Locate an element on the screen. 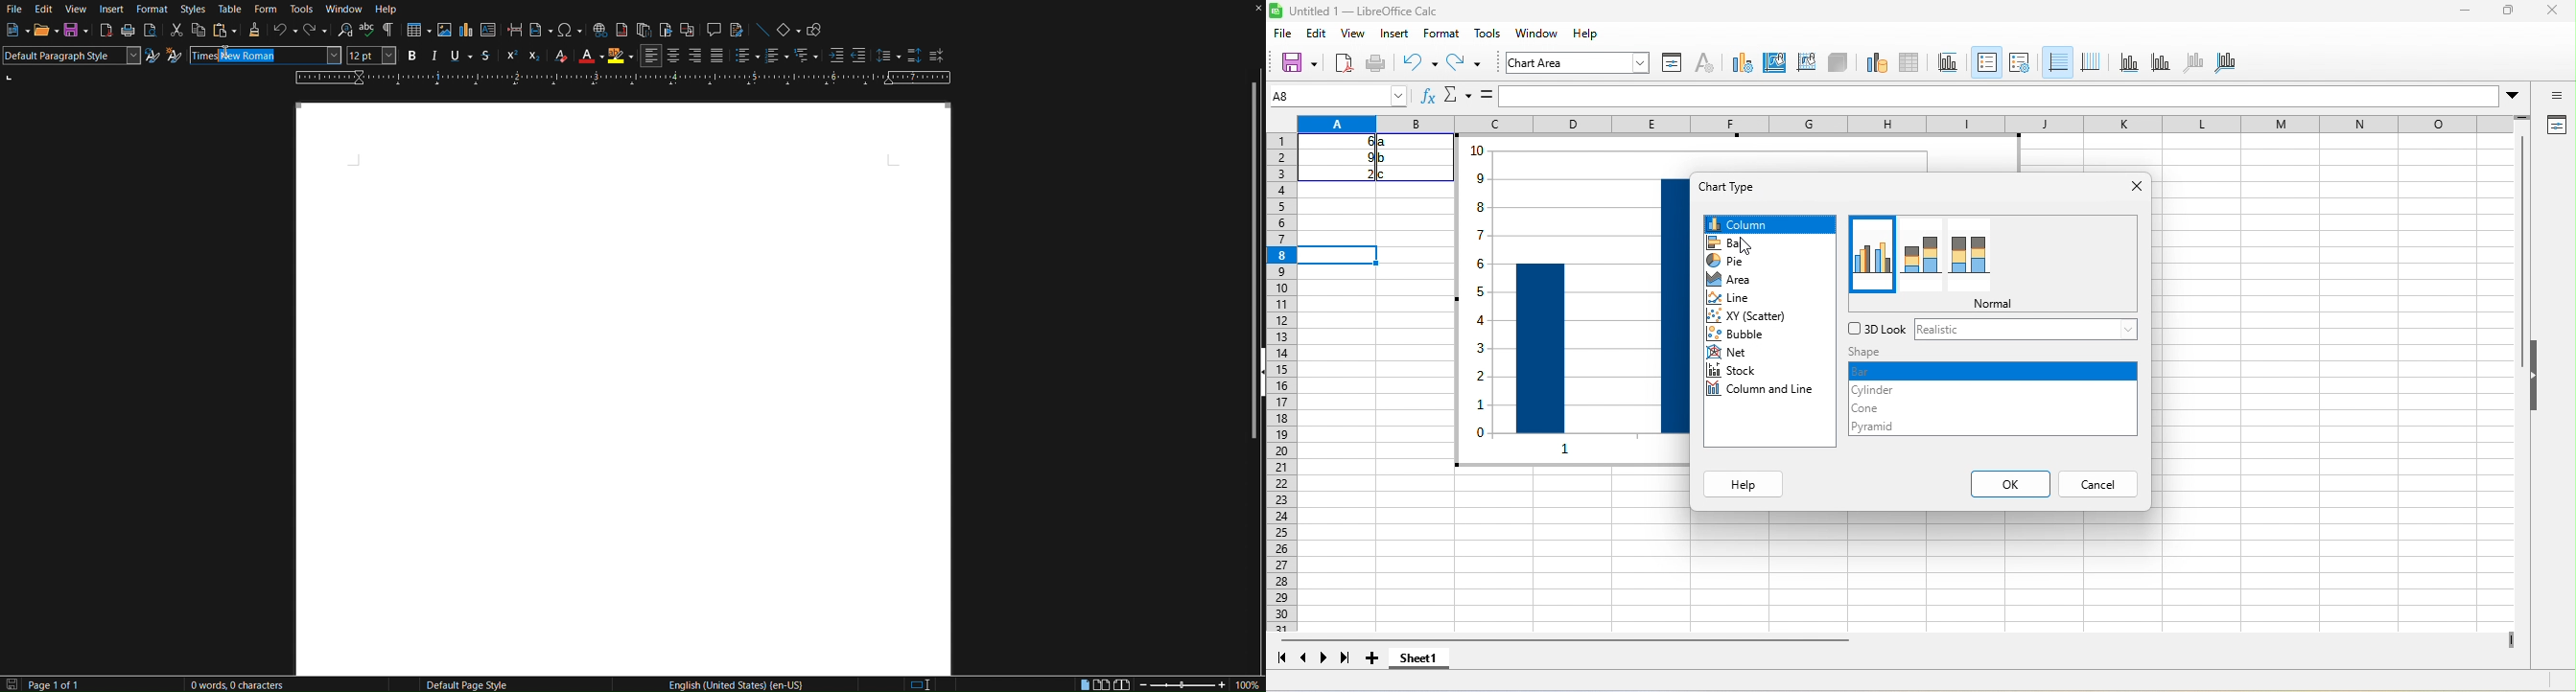 The width and height of the screenshot is (2576, 700). close is located at coordinates (2548, 12).